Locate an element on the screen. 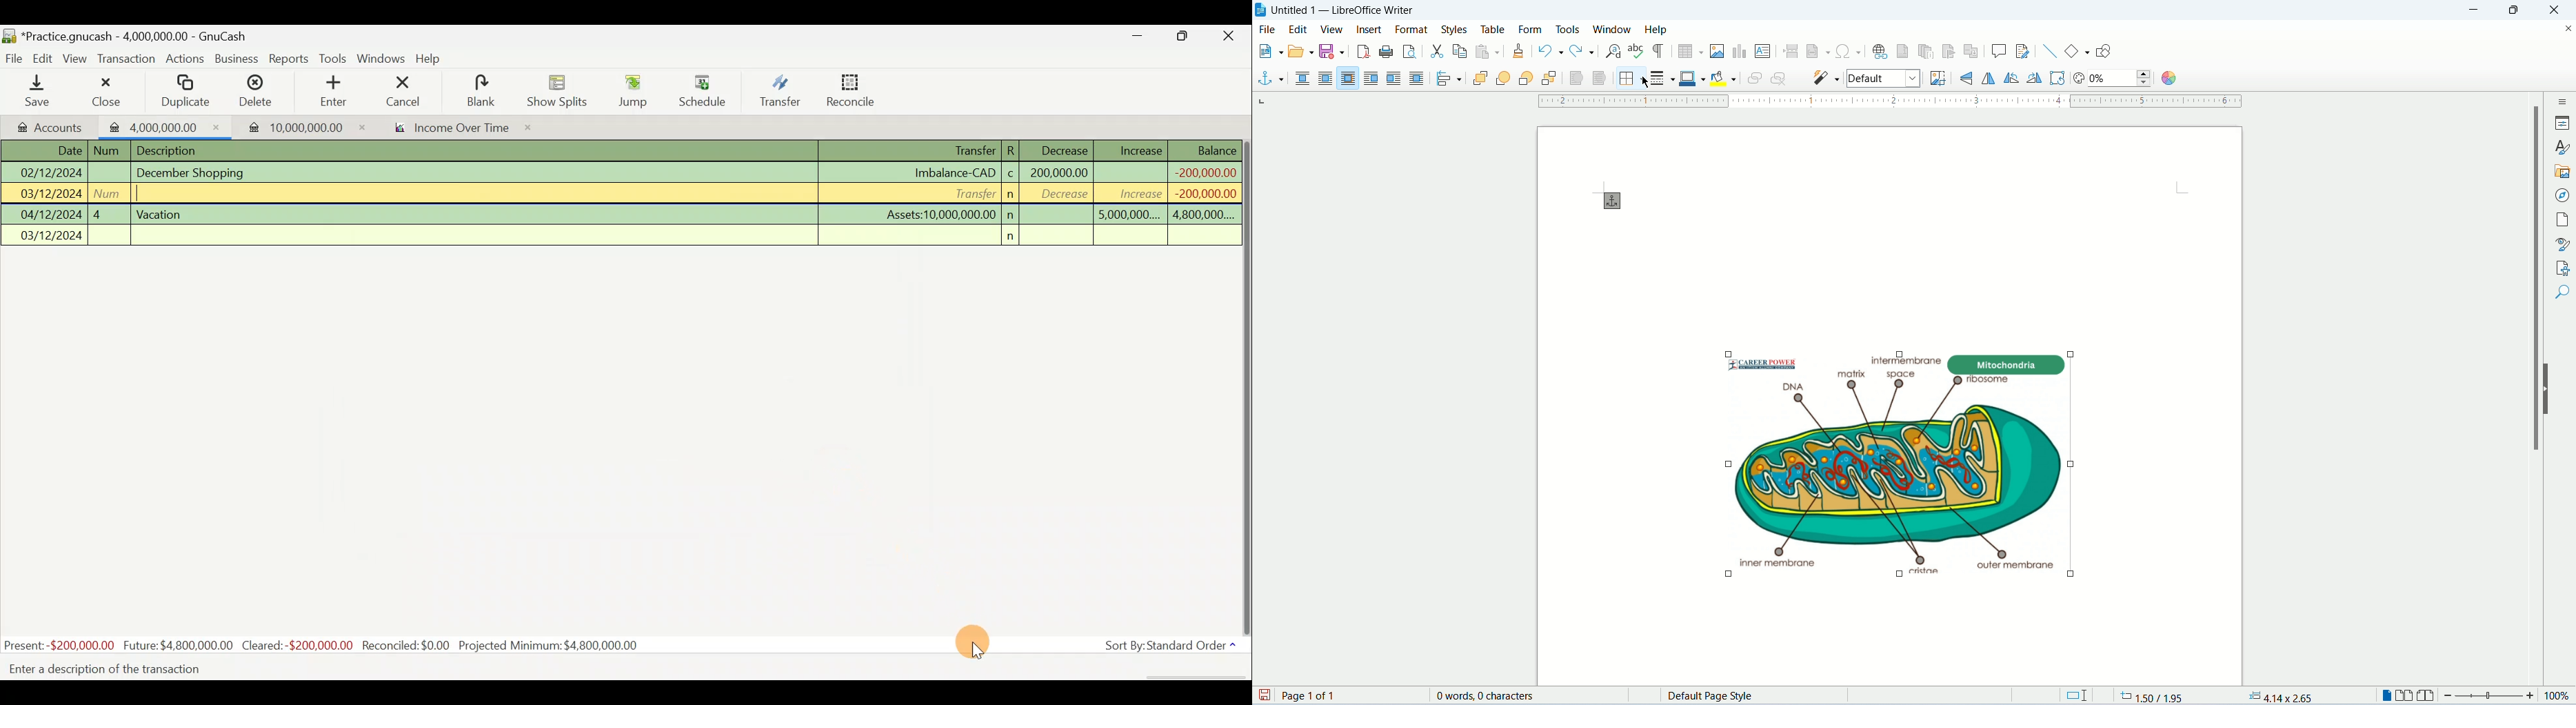 The width and height of the screenshot is (2576, 728). styles is located at coordinates (2562, 147).